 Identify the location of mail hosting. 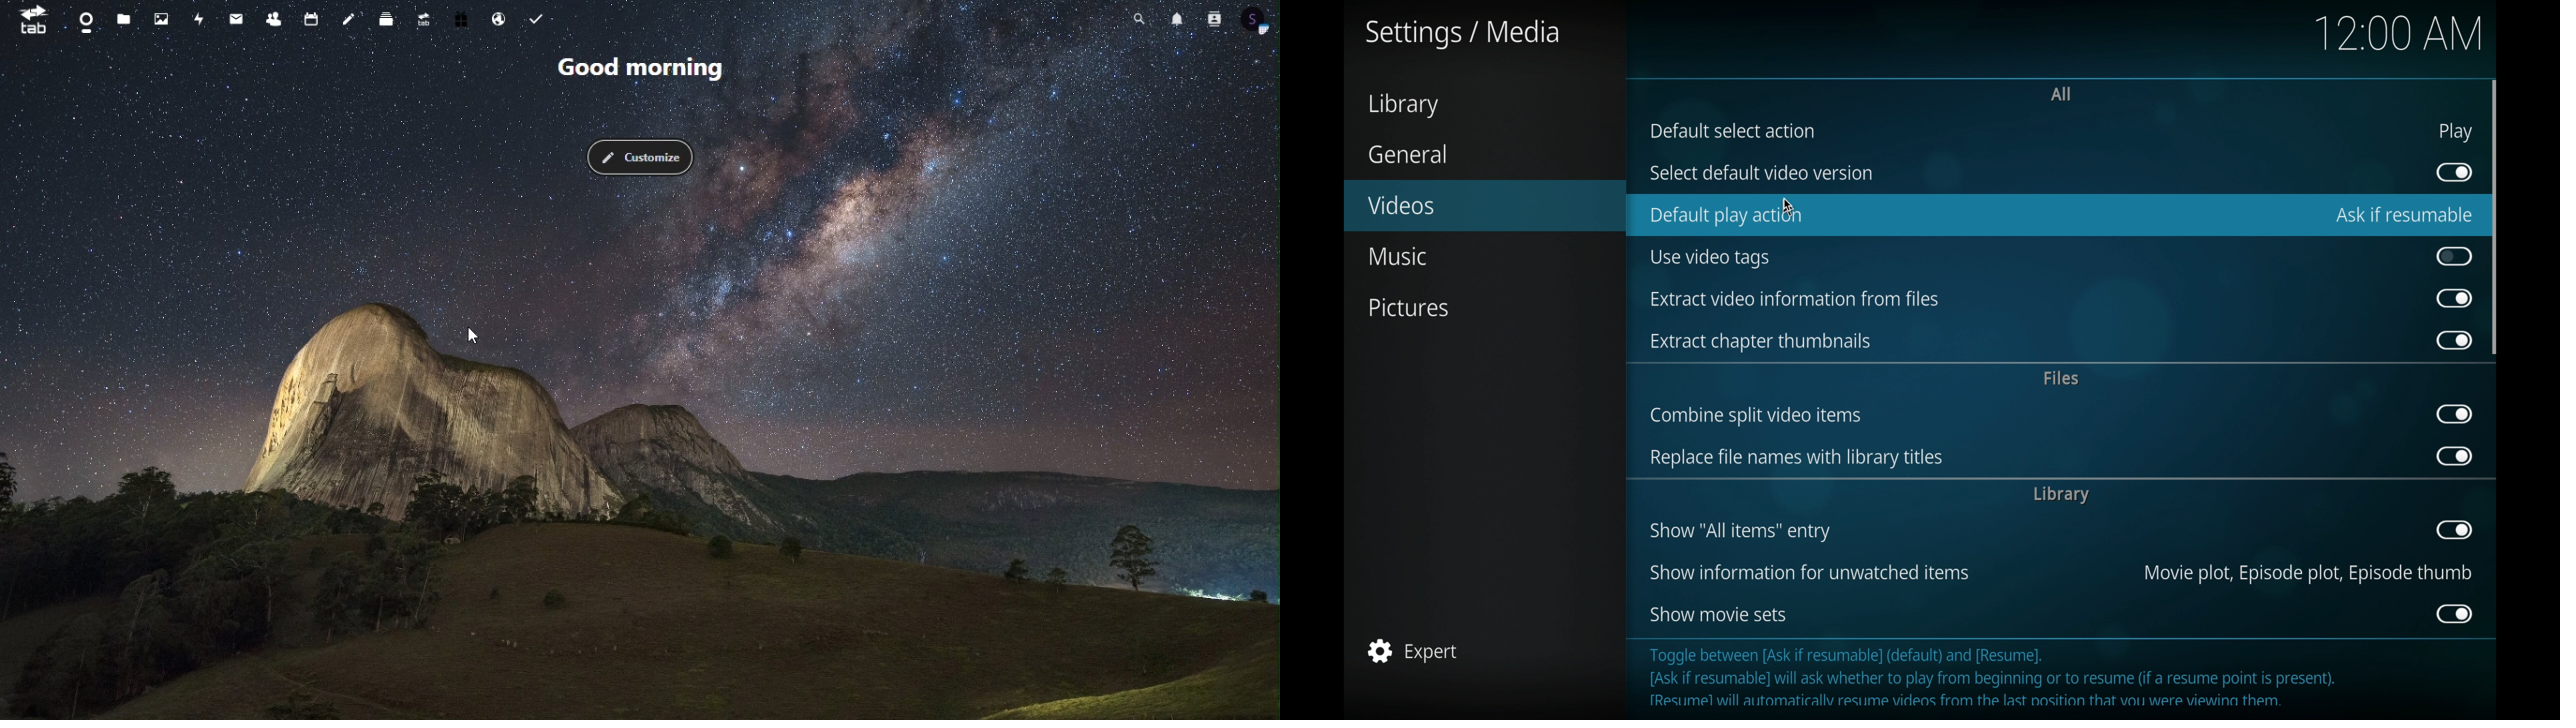
(502, 16).